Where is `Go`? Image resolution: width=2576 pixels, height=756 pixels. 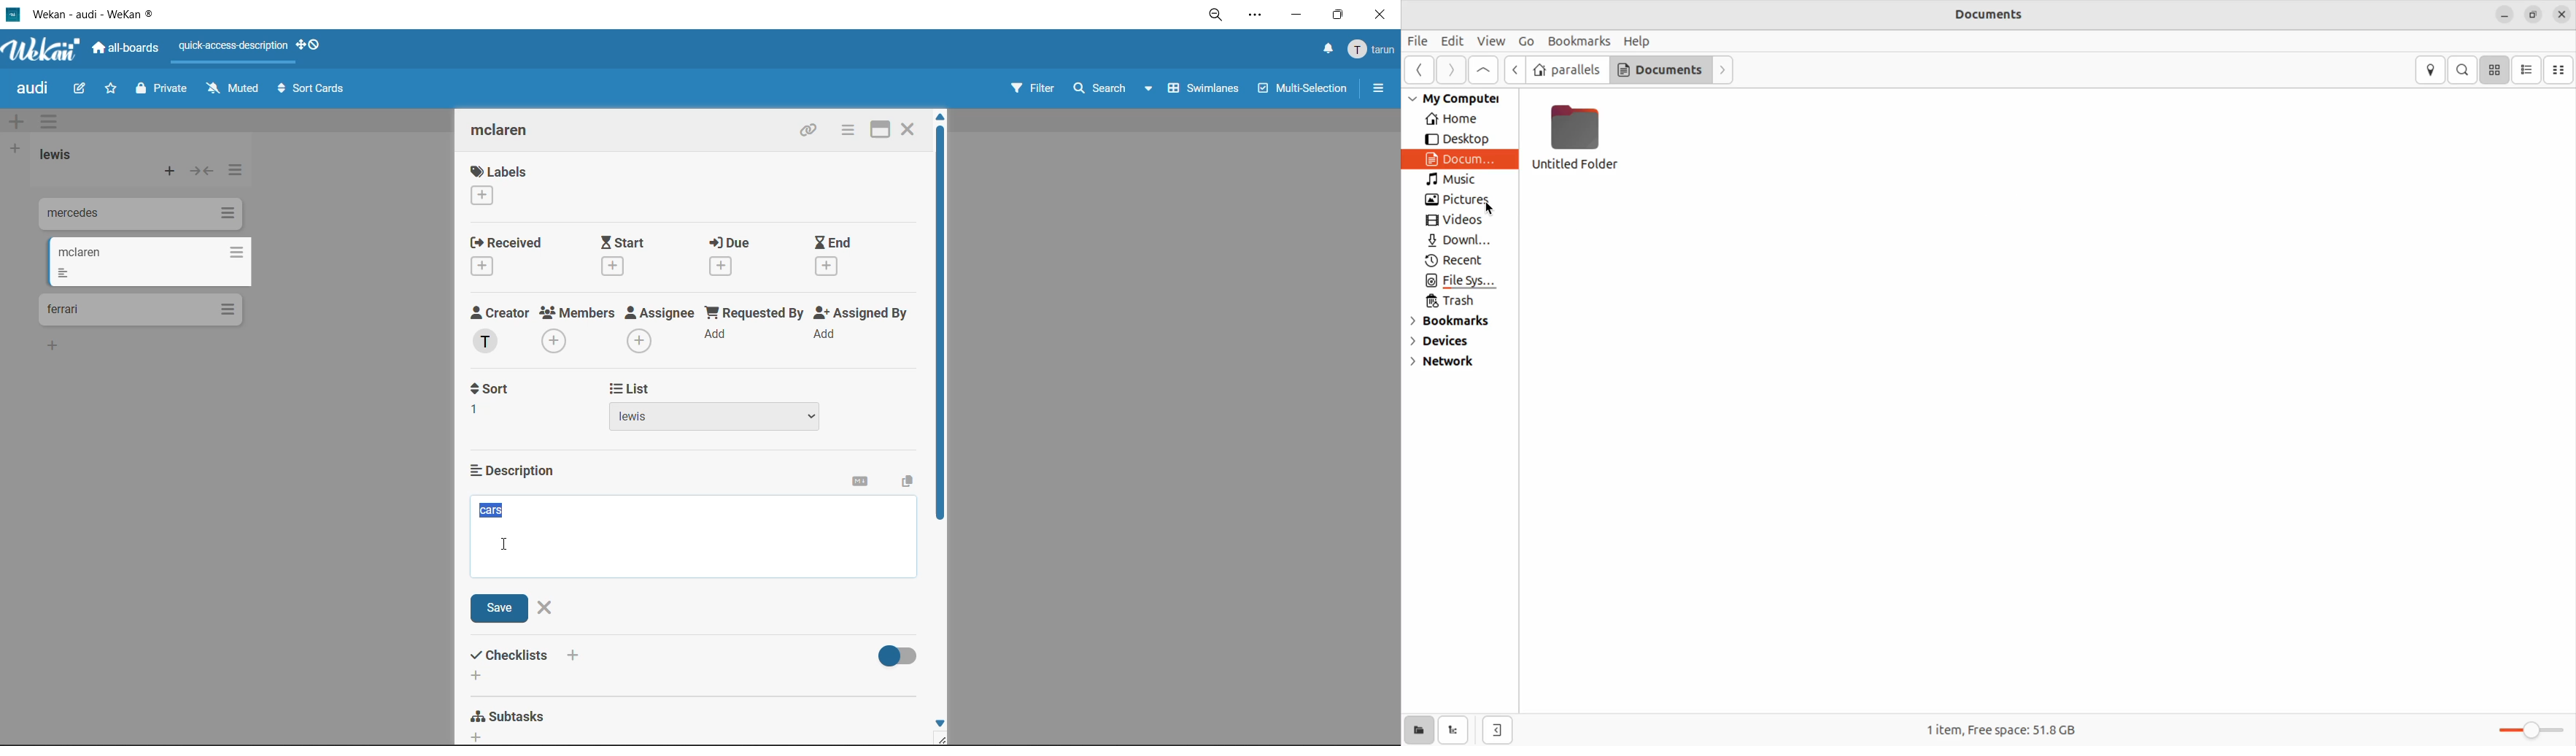 Go is located at coordinates (1527, 42).